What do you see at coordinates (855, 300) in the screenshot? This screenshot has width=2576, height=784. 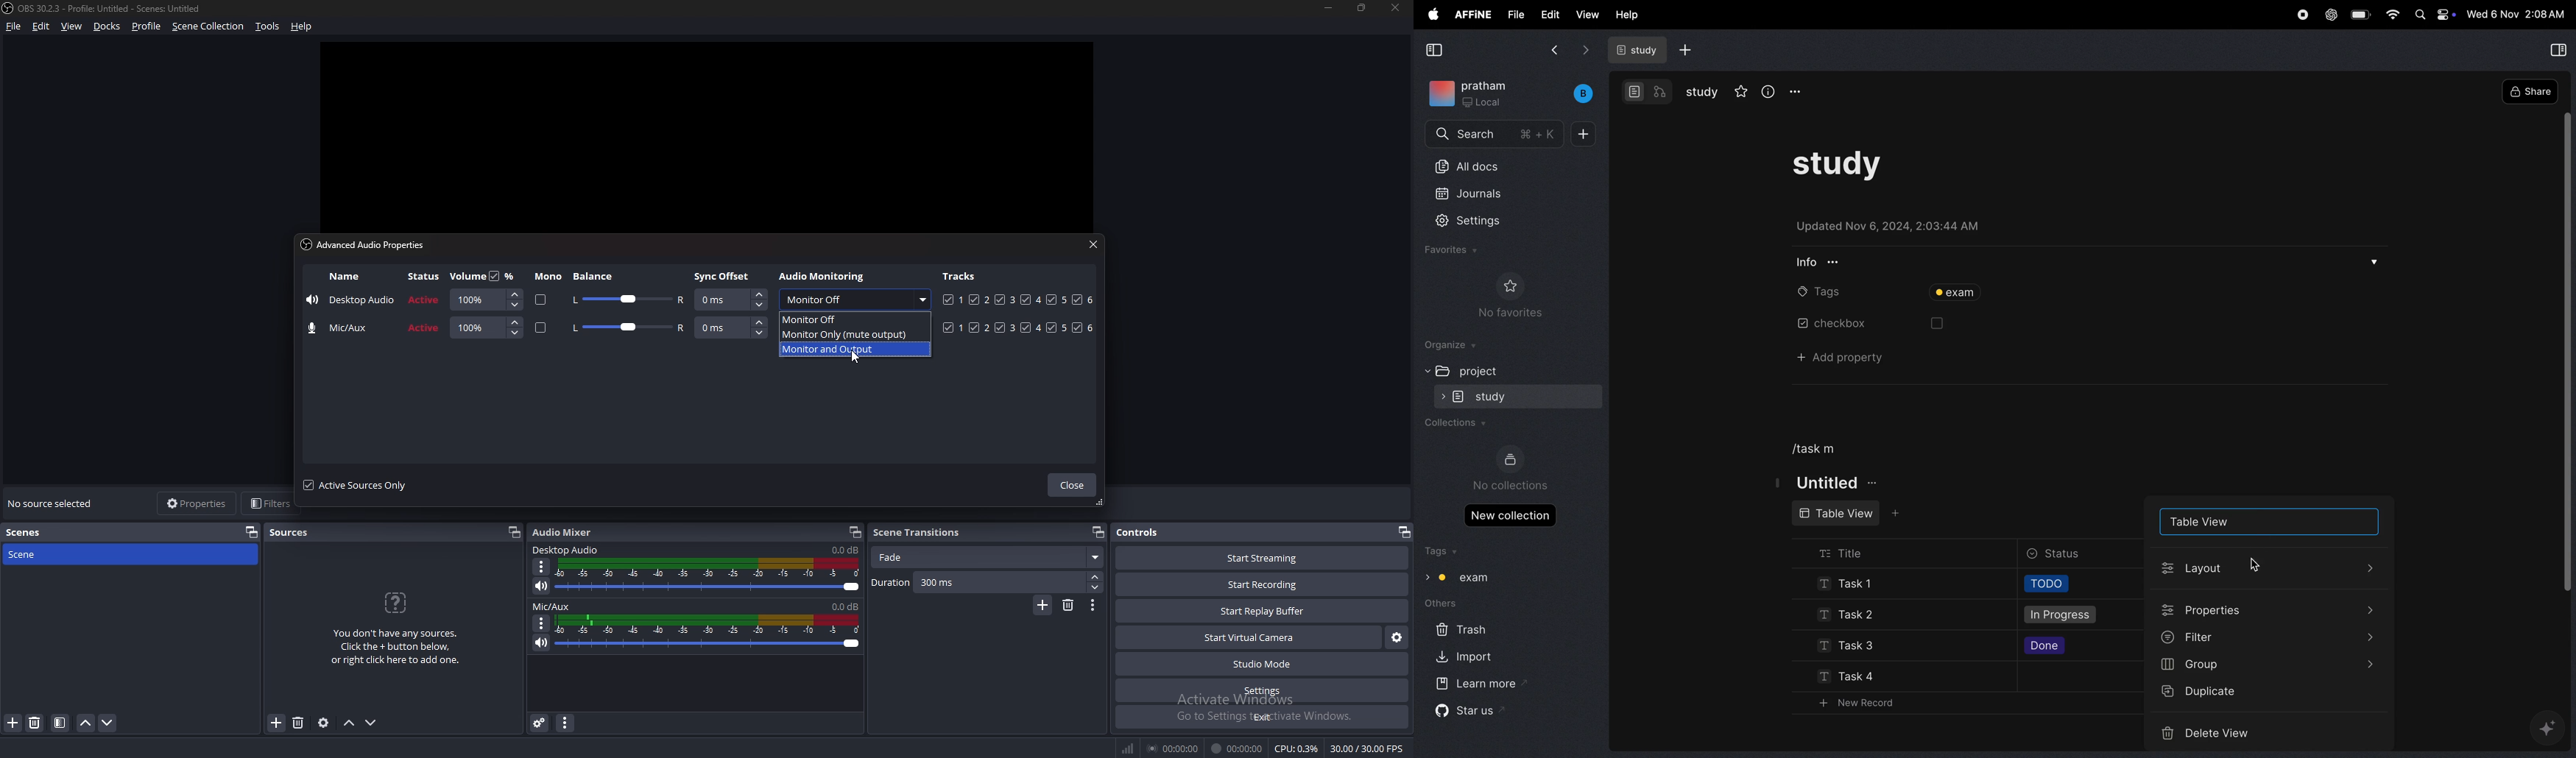 I see `monitor off` at bounding box center [855, 300].